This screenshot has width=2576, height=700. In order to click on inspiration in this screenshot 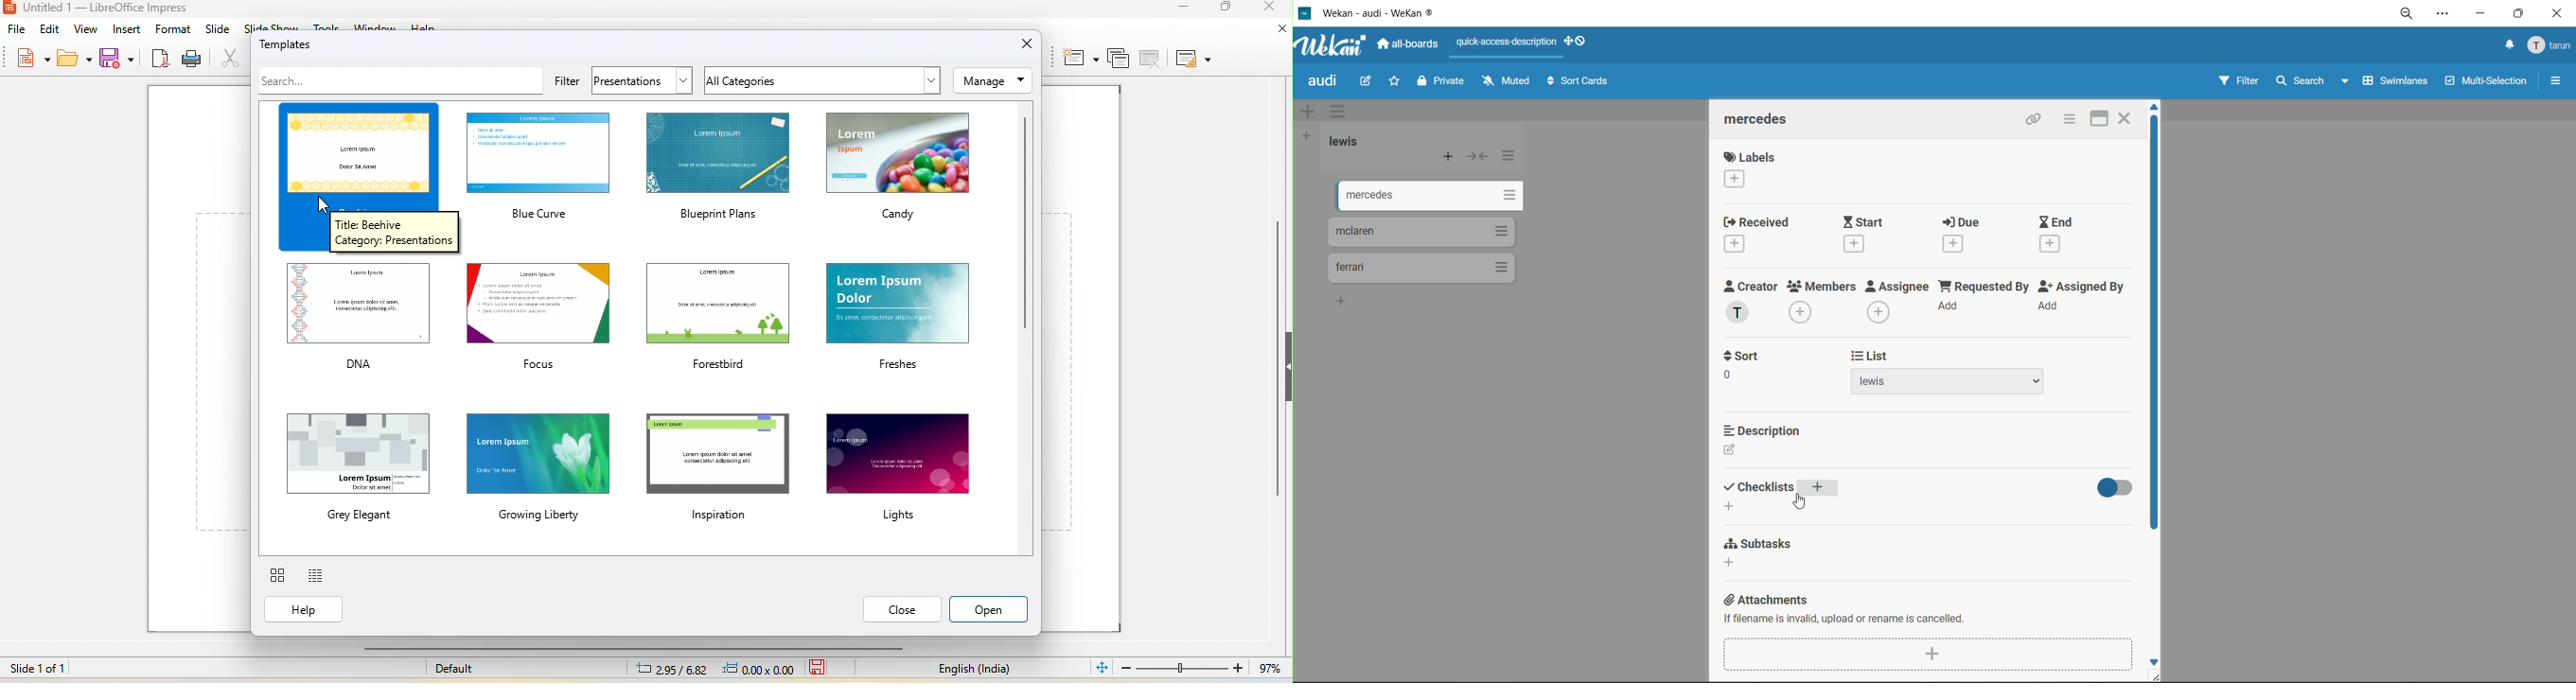, I will do `click(717, 464)`.